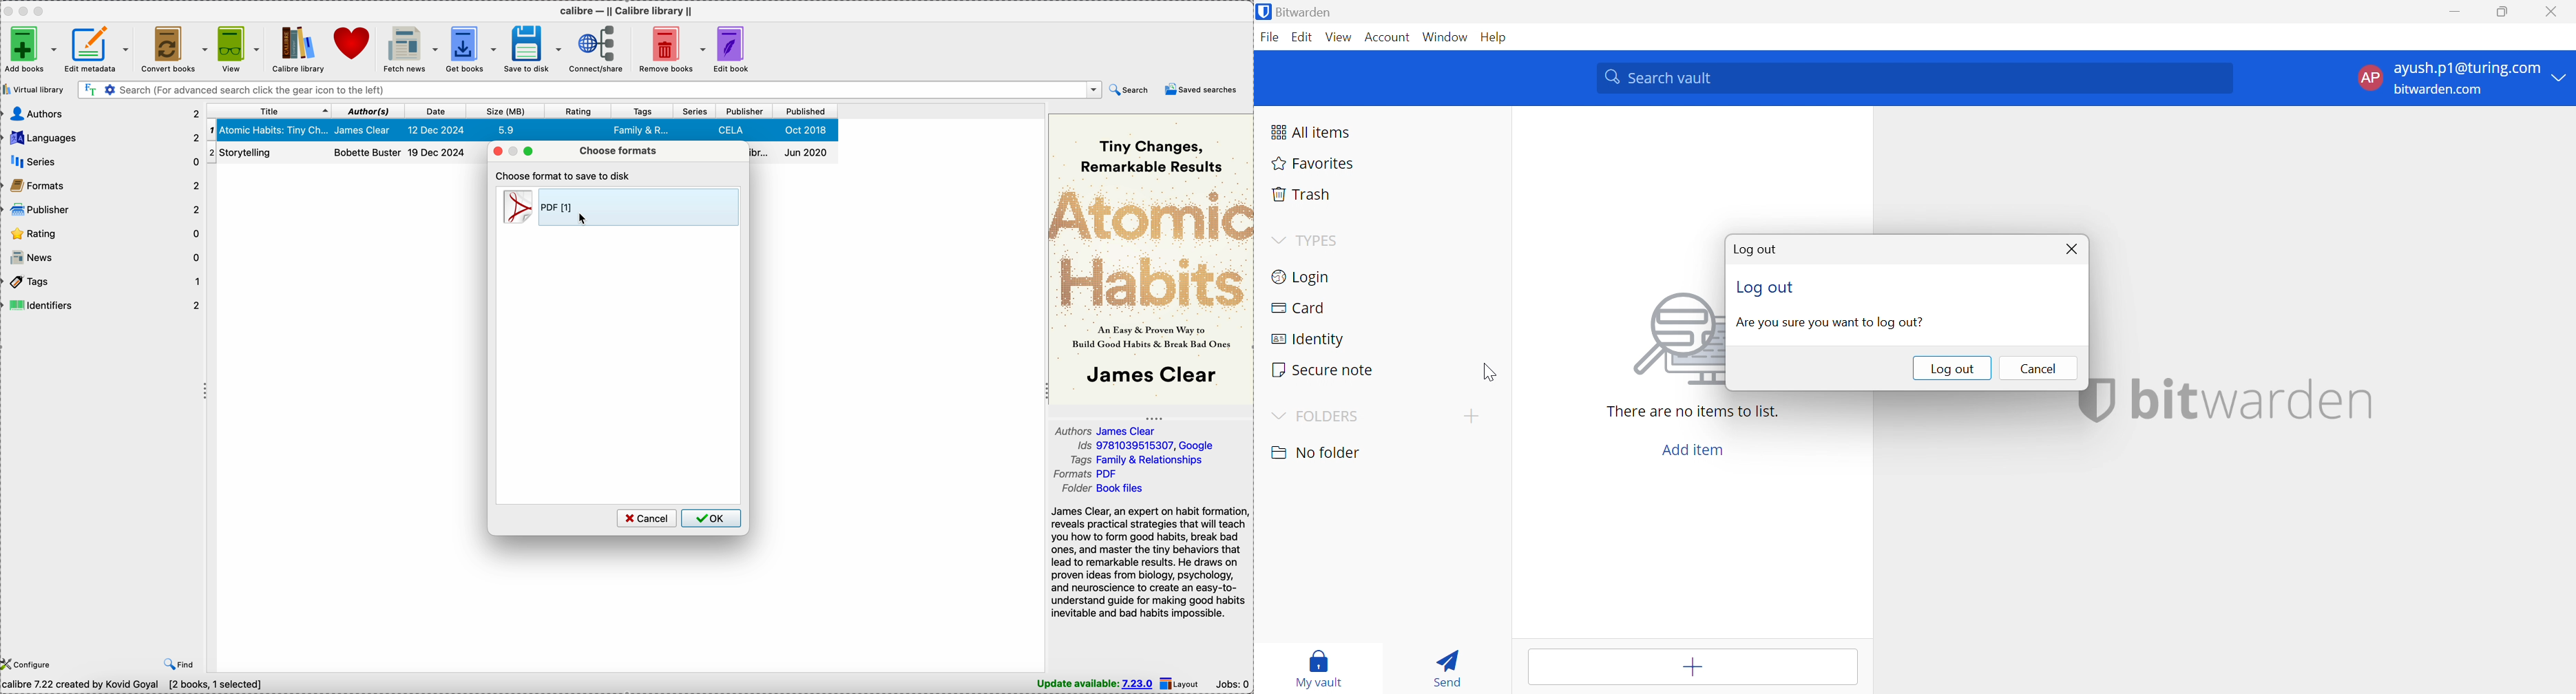 This screenshot has width=2576, height=700. What do you see at coordinates (104, 210) in the screenshot?
I see `publisher` at bounding box center [104, 210].